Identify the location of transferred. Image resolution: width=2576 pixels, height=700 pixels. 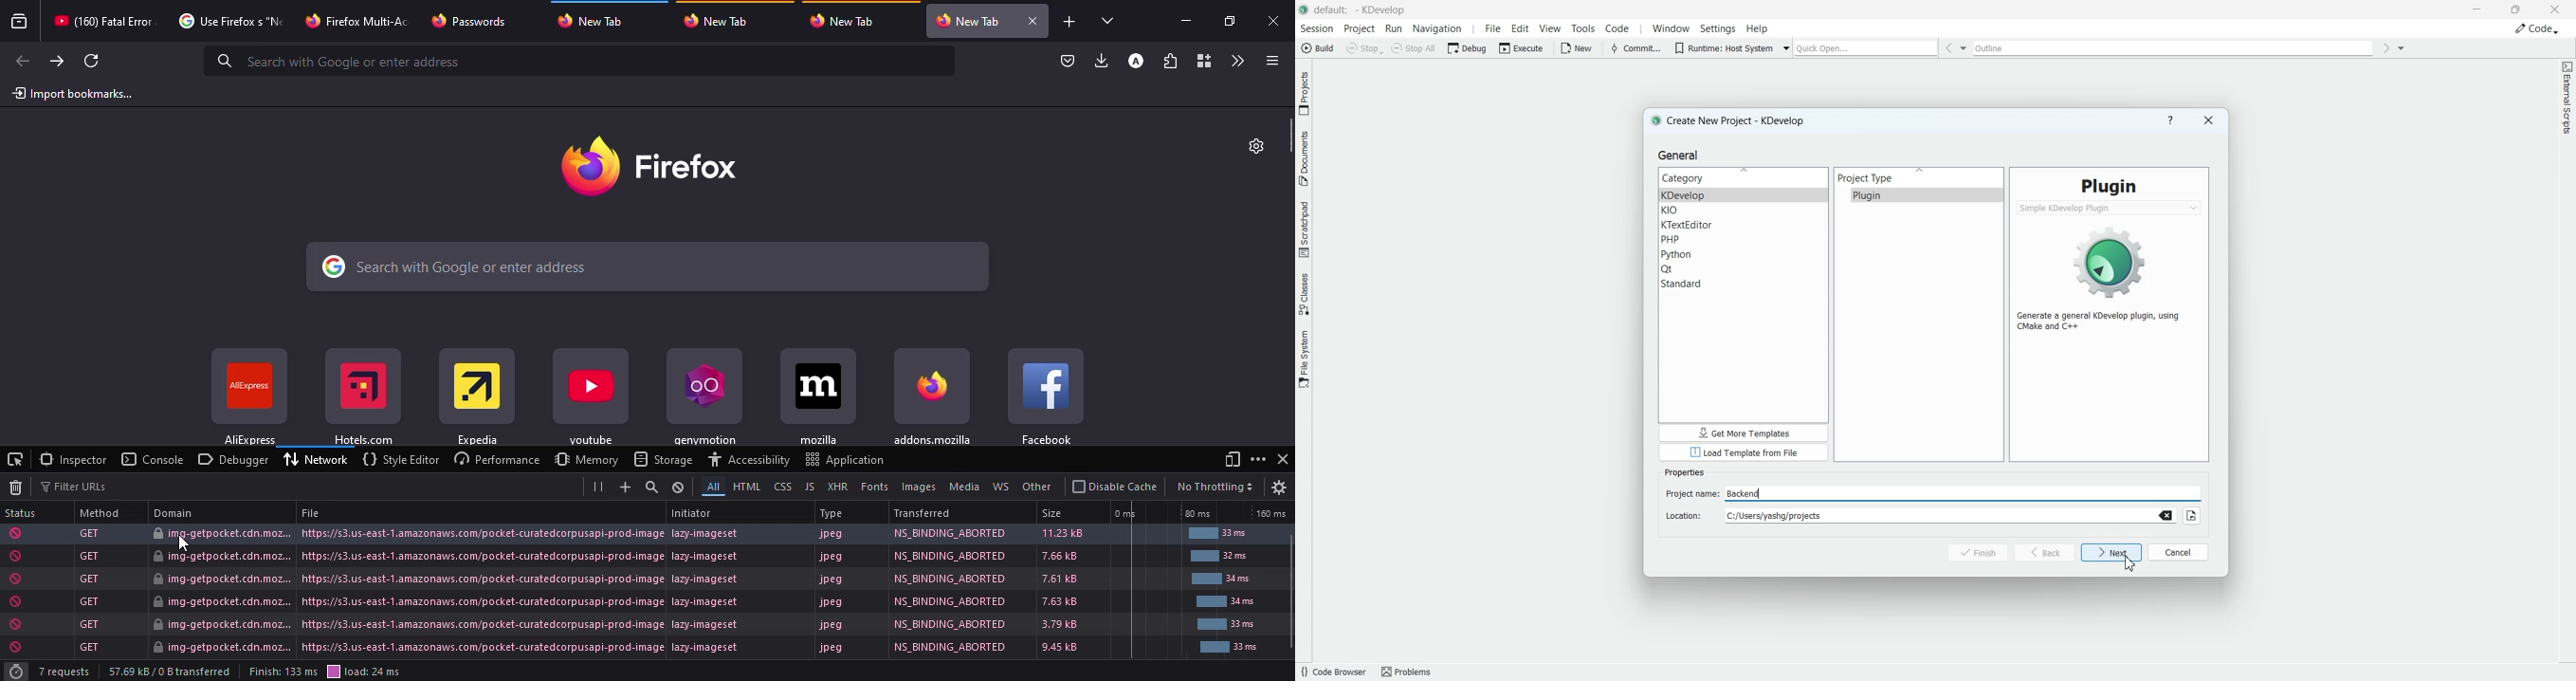
(173, 672).